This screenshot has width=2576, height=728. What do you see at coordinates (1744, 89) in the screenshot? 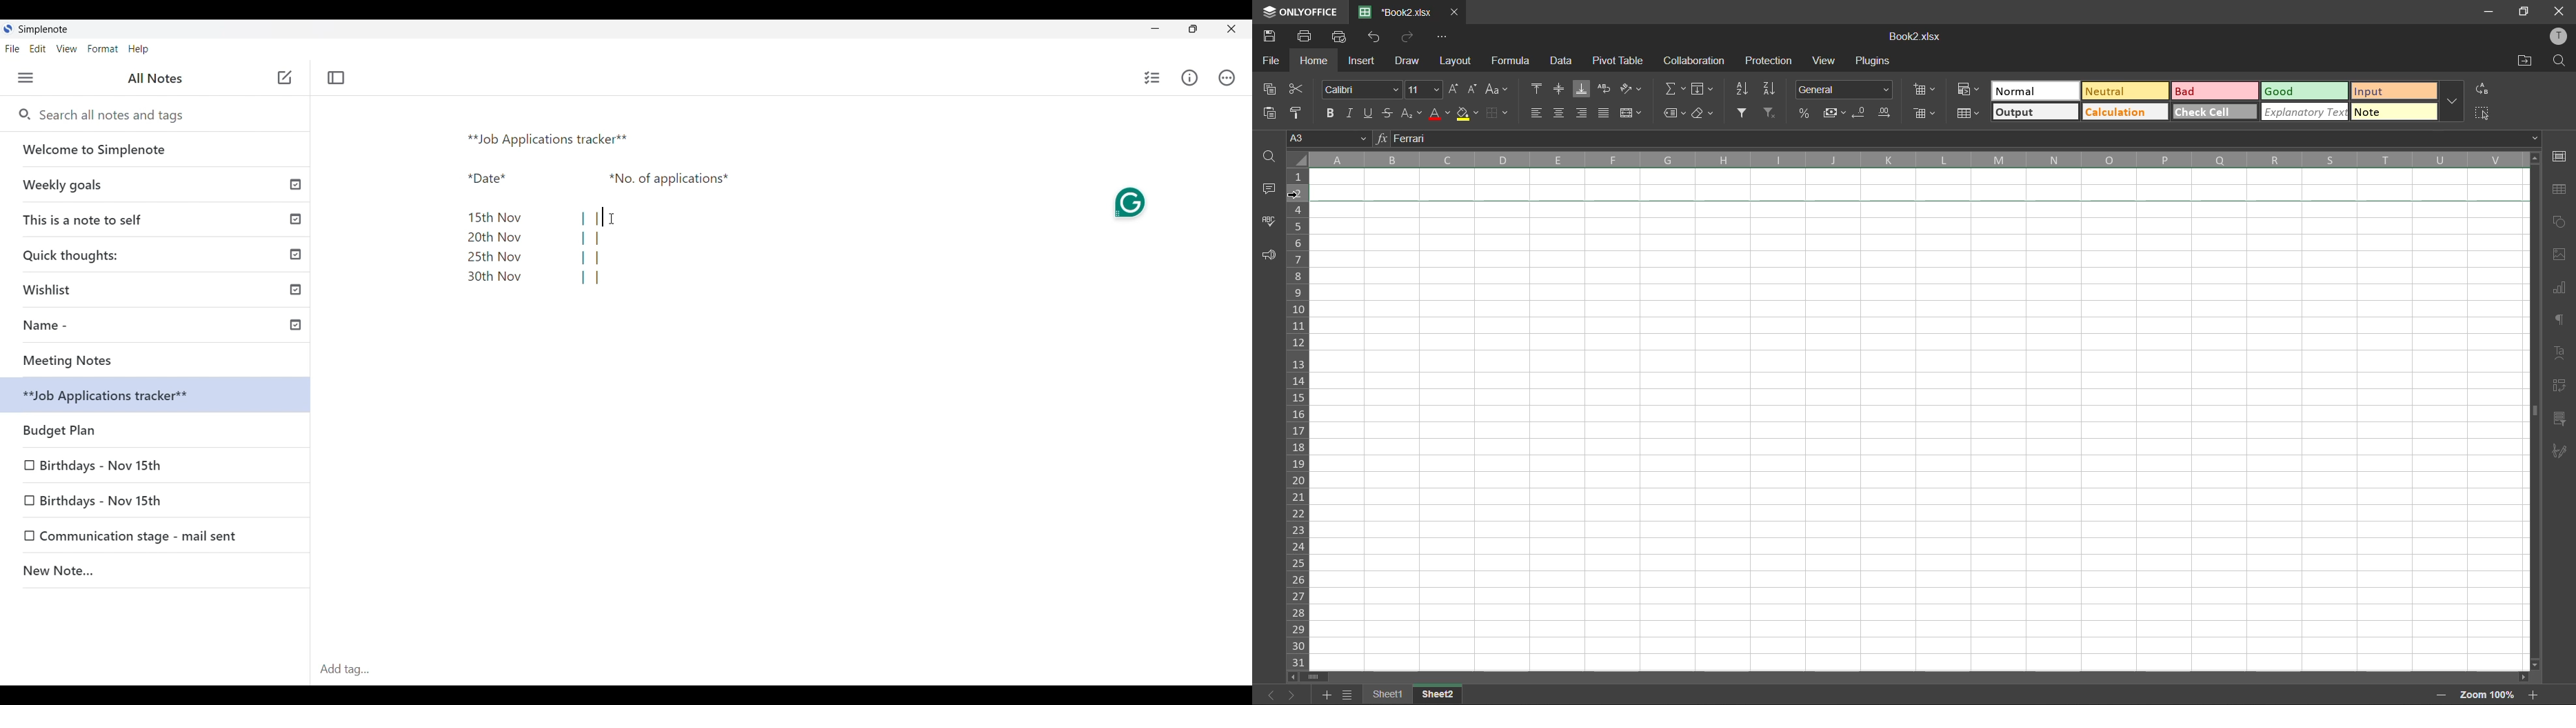
I see `sort ascending` at bounding box center [1744, 89].